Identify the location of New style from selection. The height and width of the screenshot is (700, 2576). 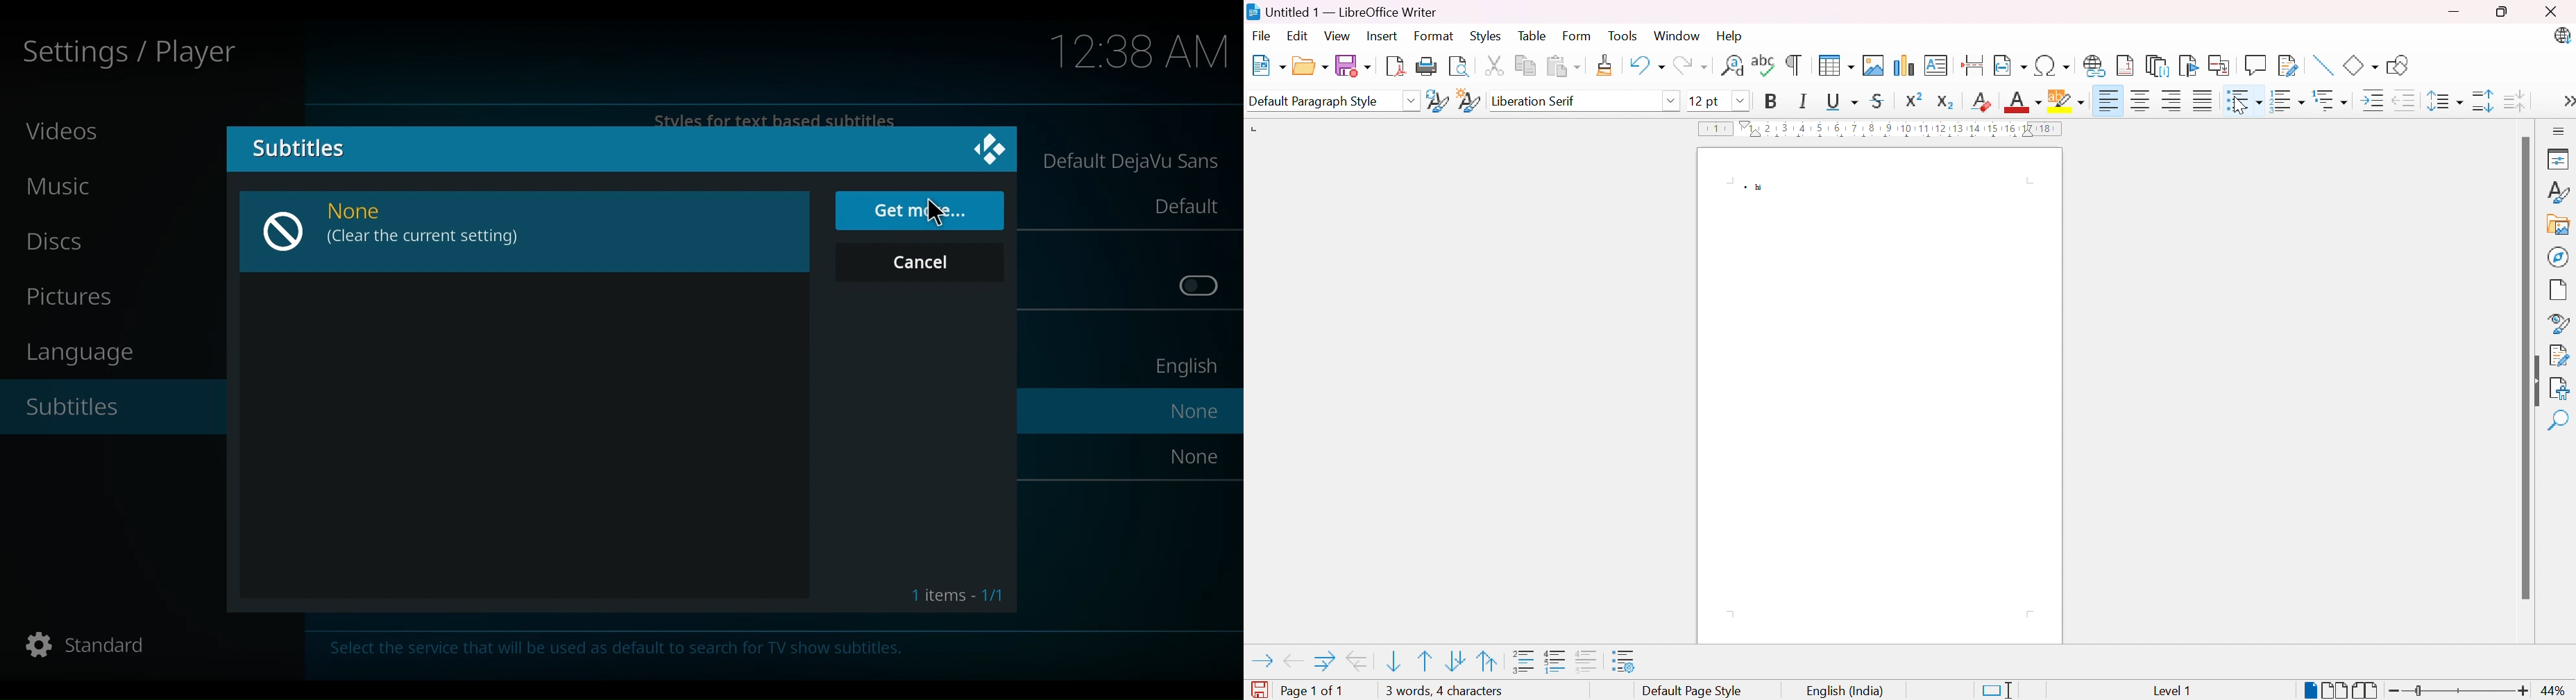
(1468, 101).